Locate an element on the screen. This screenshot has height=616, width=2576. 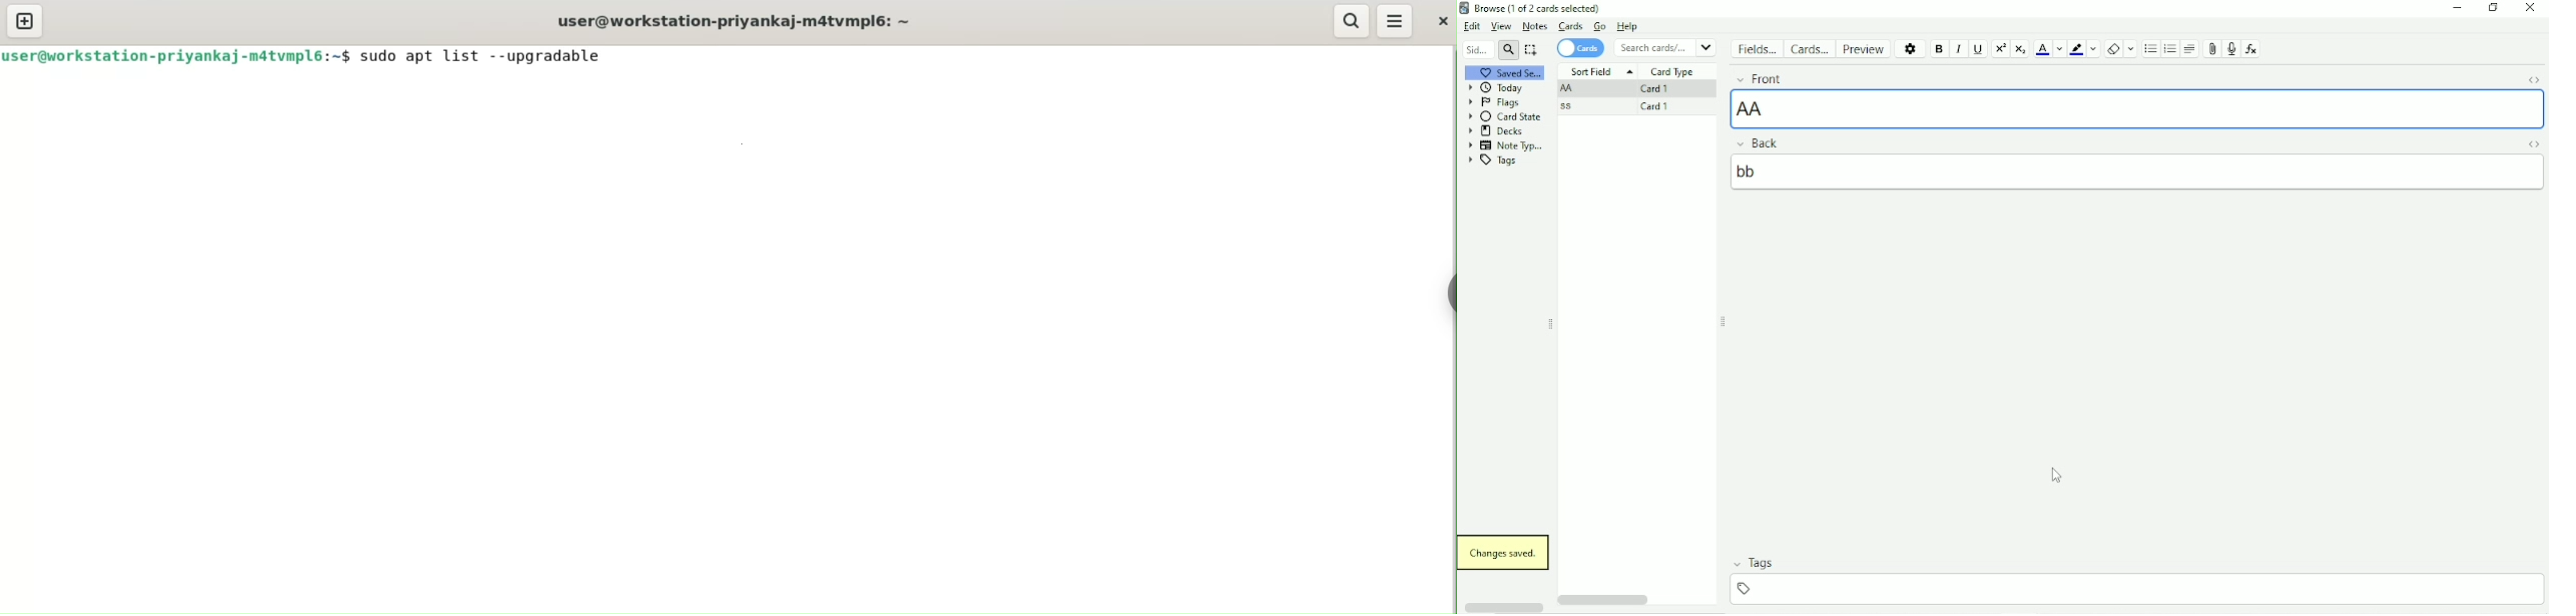
Equations is located at coordinates (2251, 48).